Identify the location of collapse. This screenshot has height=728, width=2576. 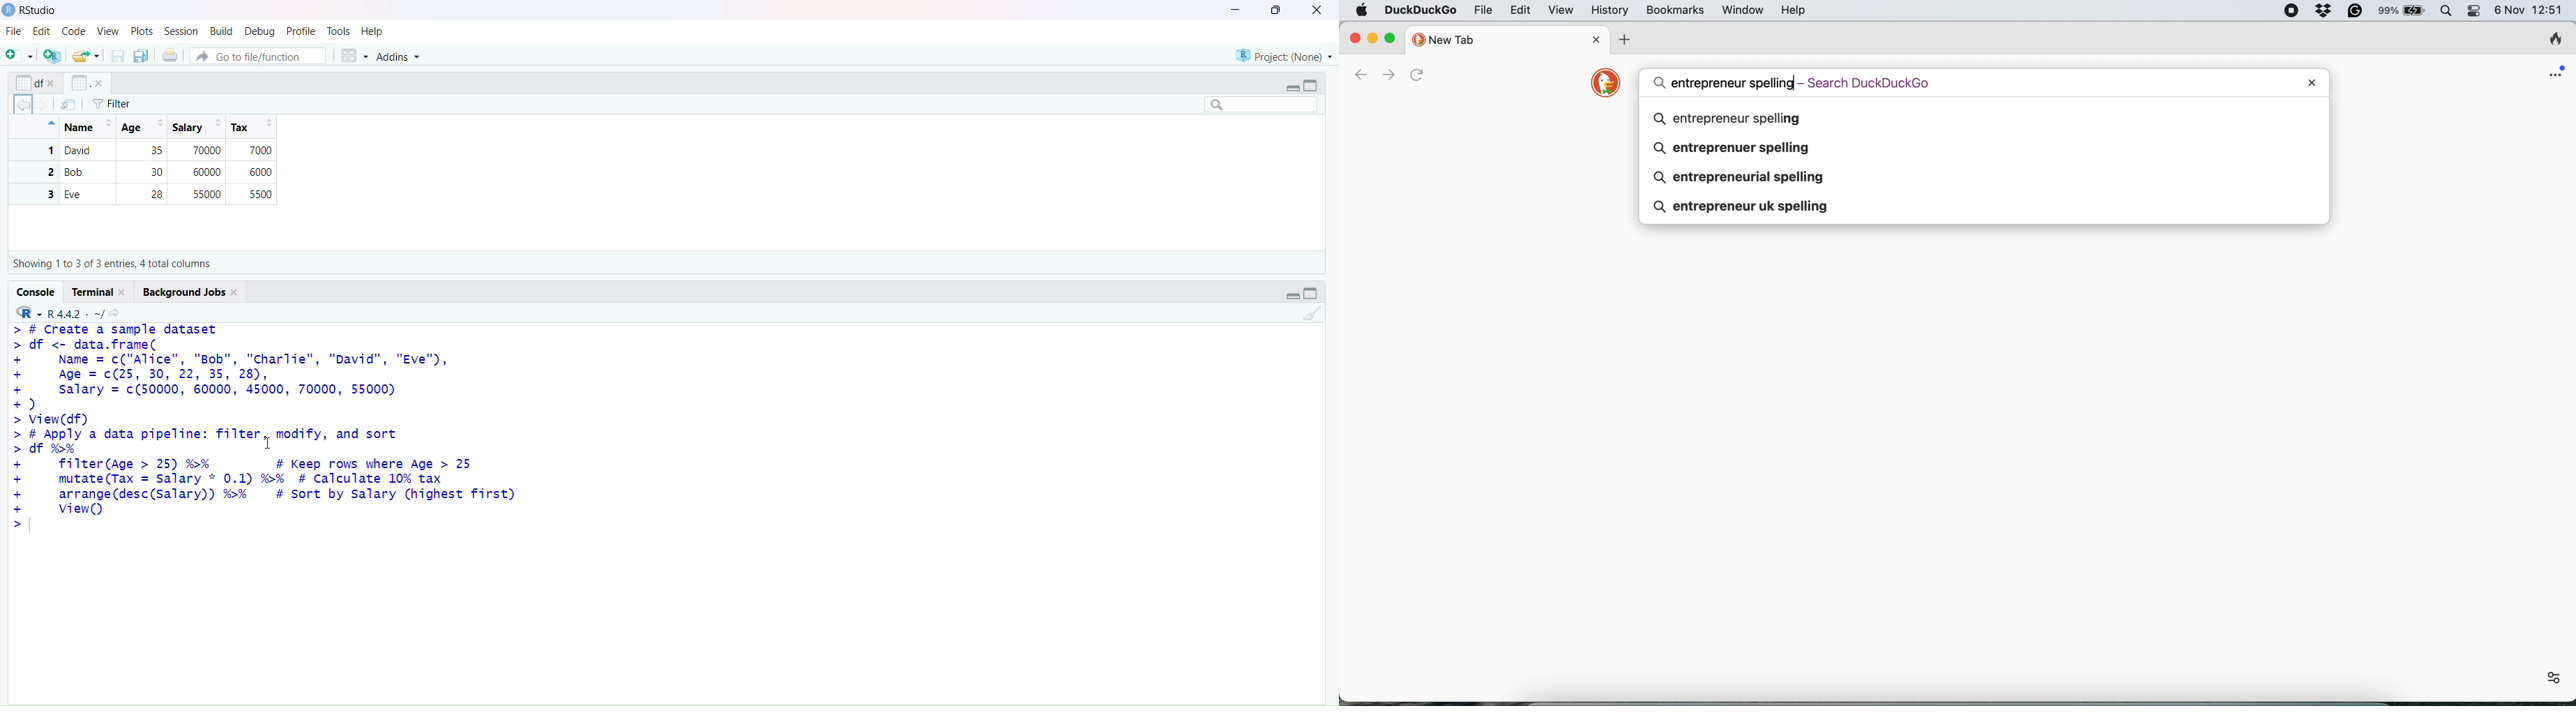
(1313, 294).